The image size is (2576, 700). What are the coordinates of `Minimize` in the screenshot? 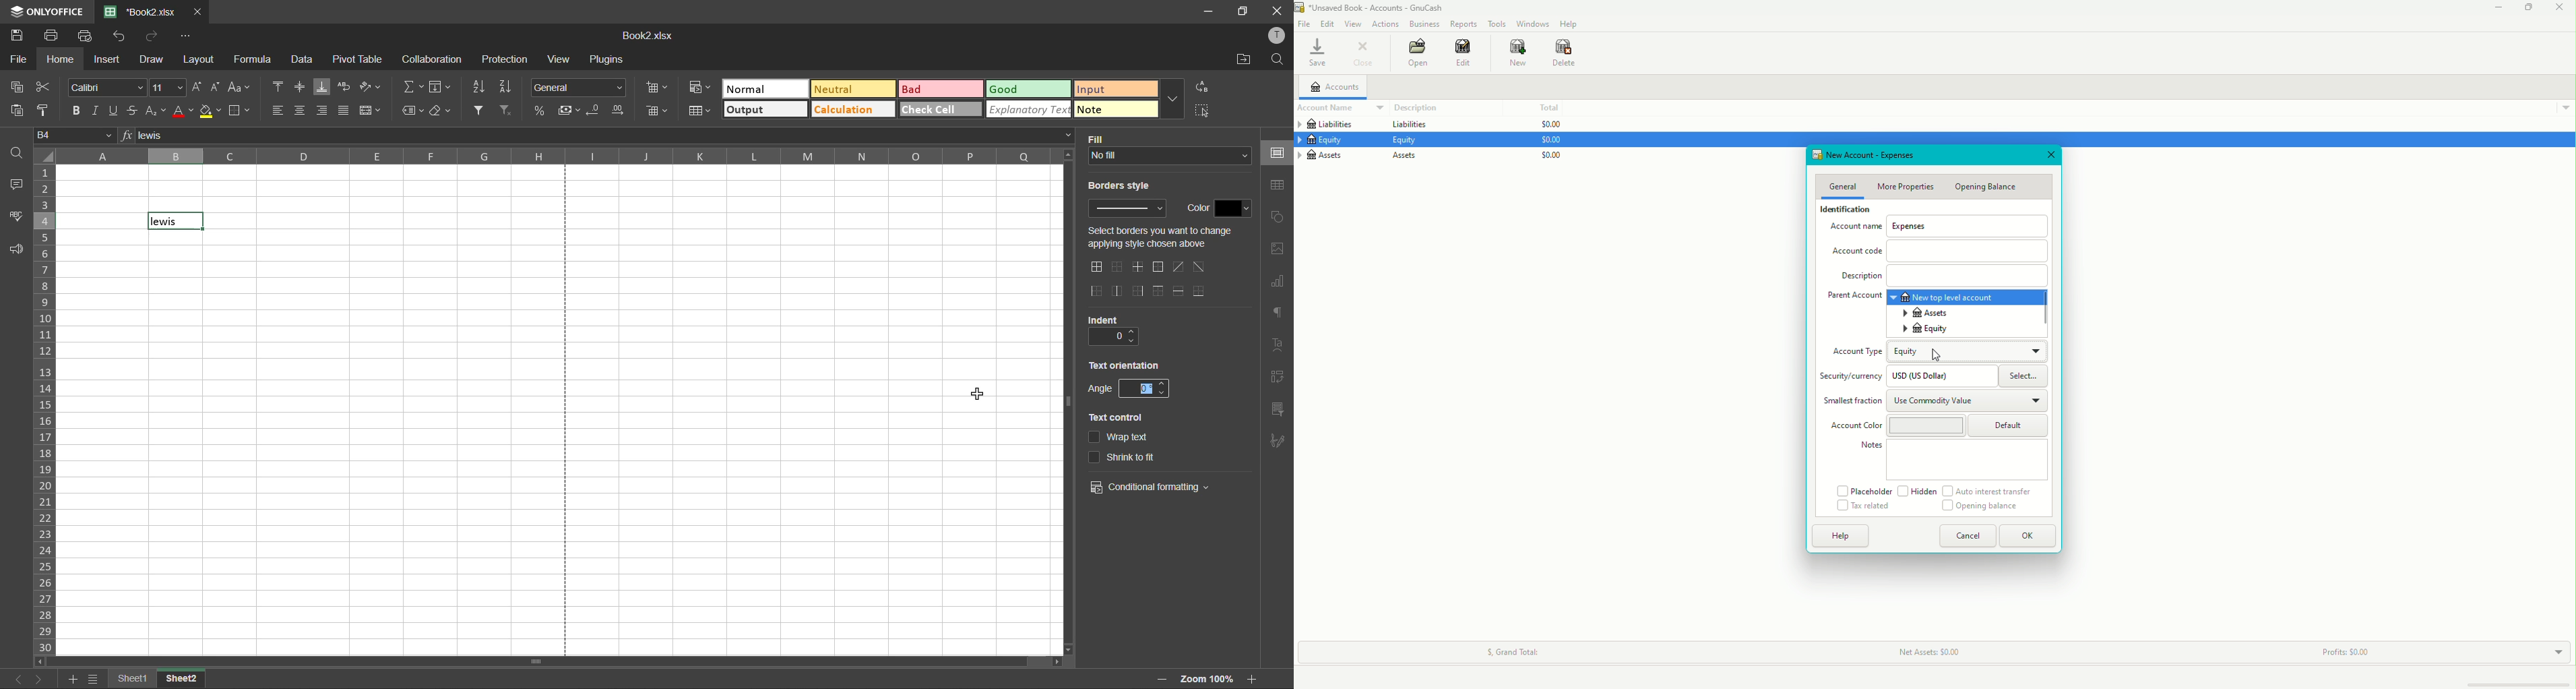 It's located at (2495, 8).